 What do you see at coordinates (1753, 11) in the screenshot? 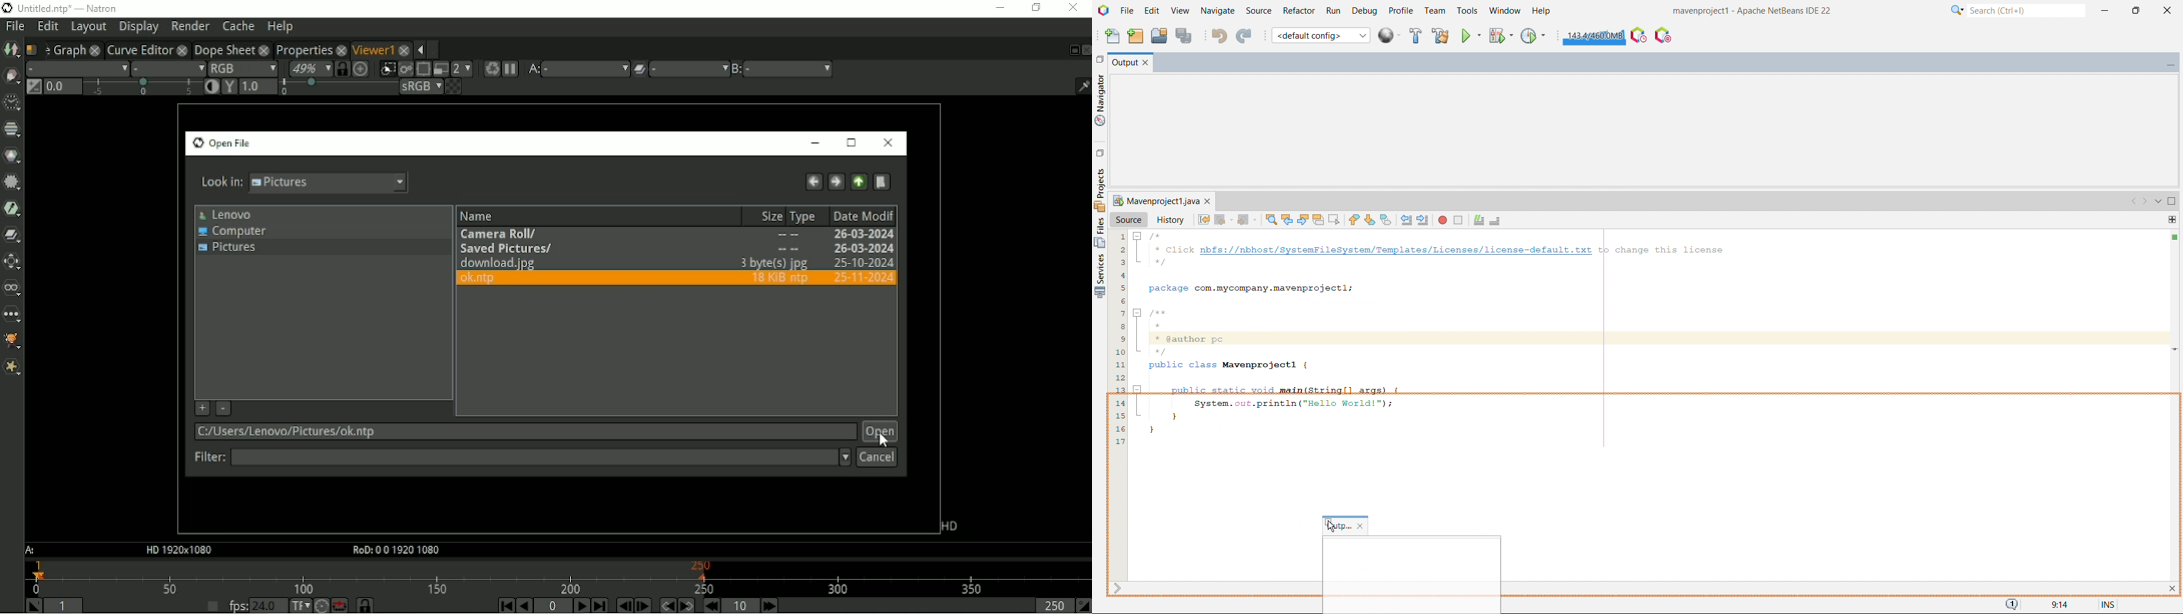
I see `project title` at bounding box center [1753, 11].